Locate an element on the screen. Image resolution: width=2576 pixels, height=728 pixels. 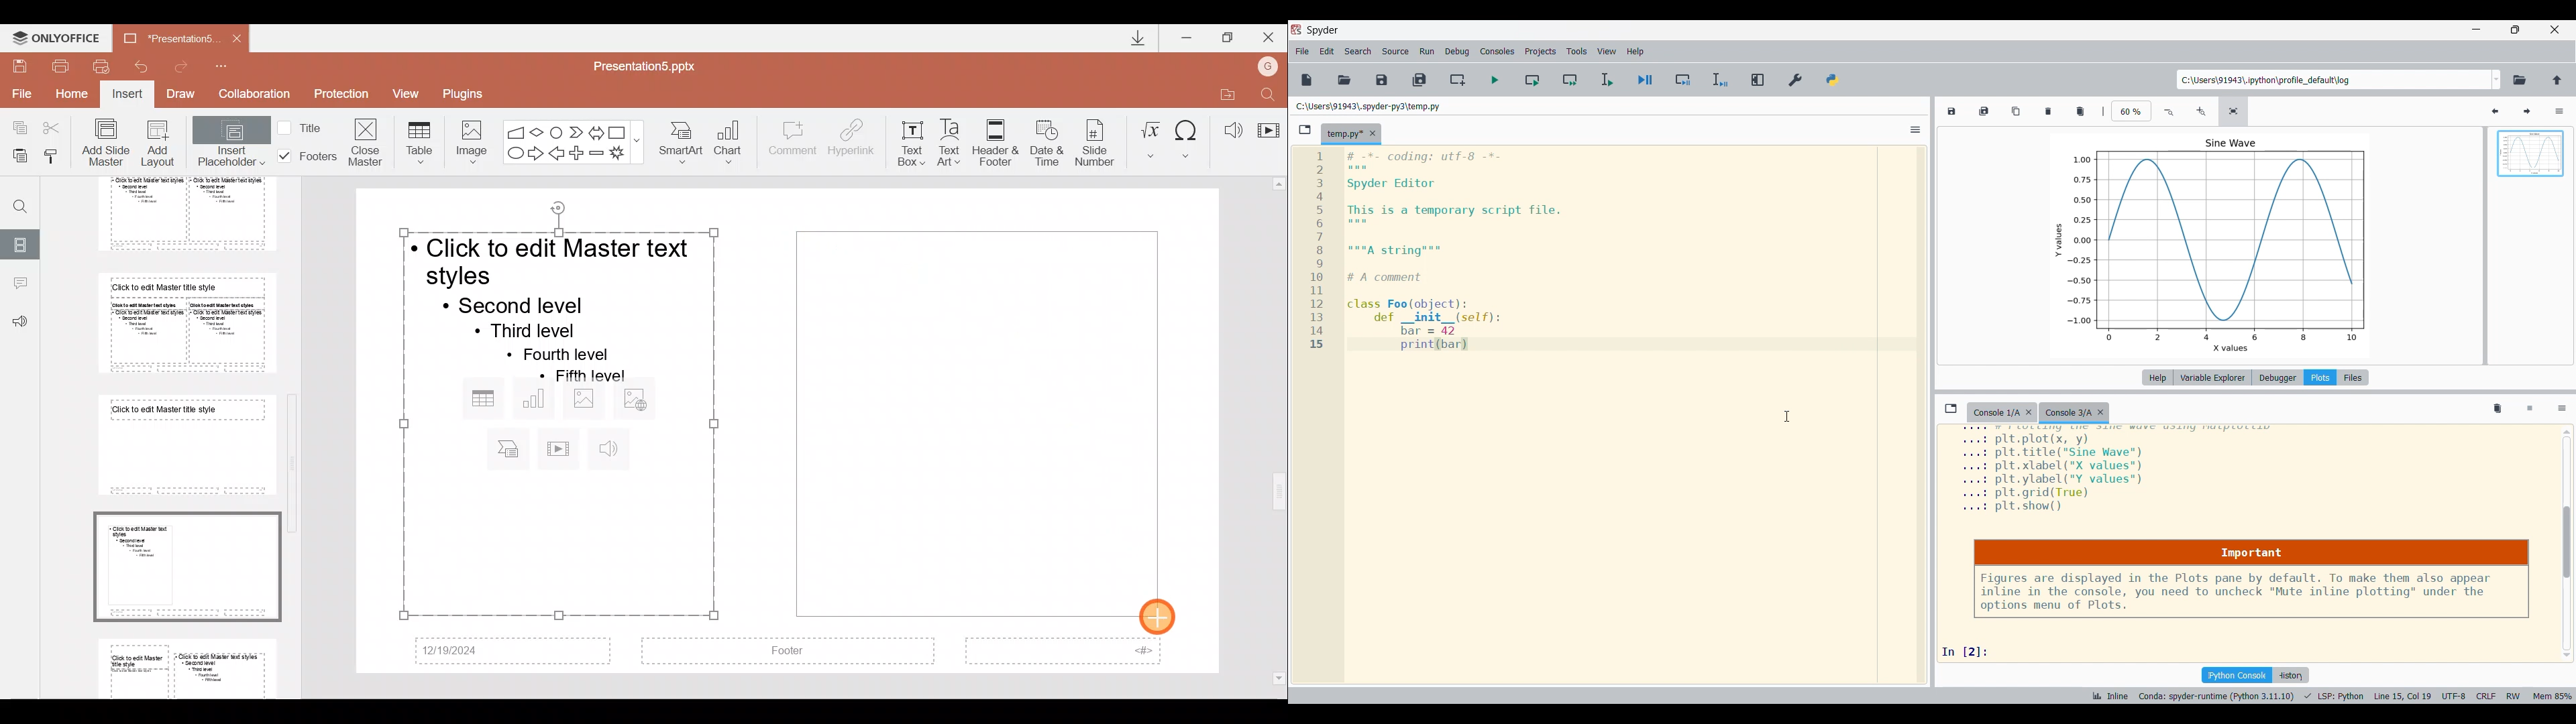
vertical scroll bar is located at coordinates (2568, 546).